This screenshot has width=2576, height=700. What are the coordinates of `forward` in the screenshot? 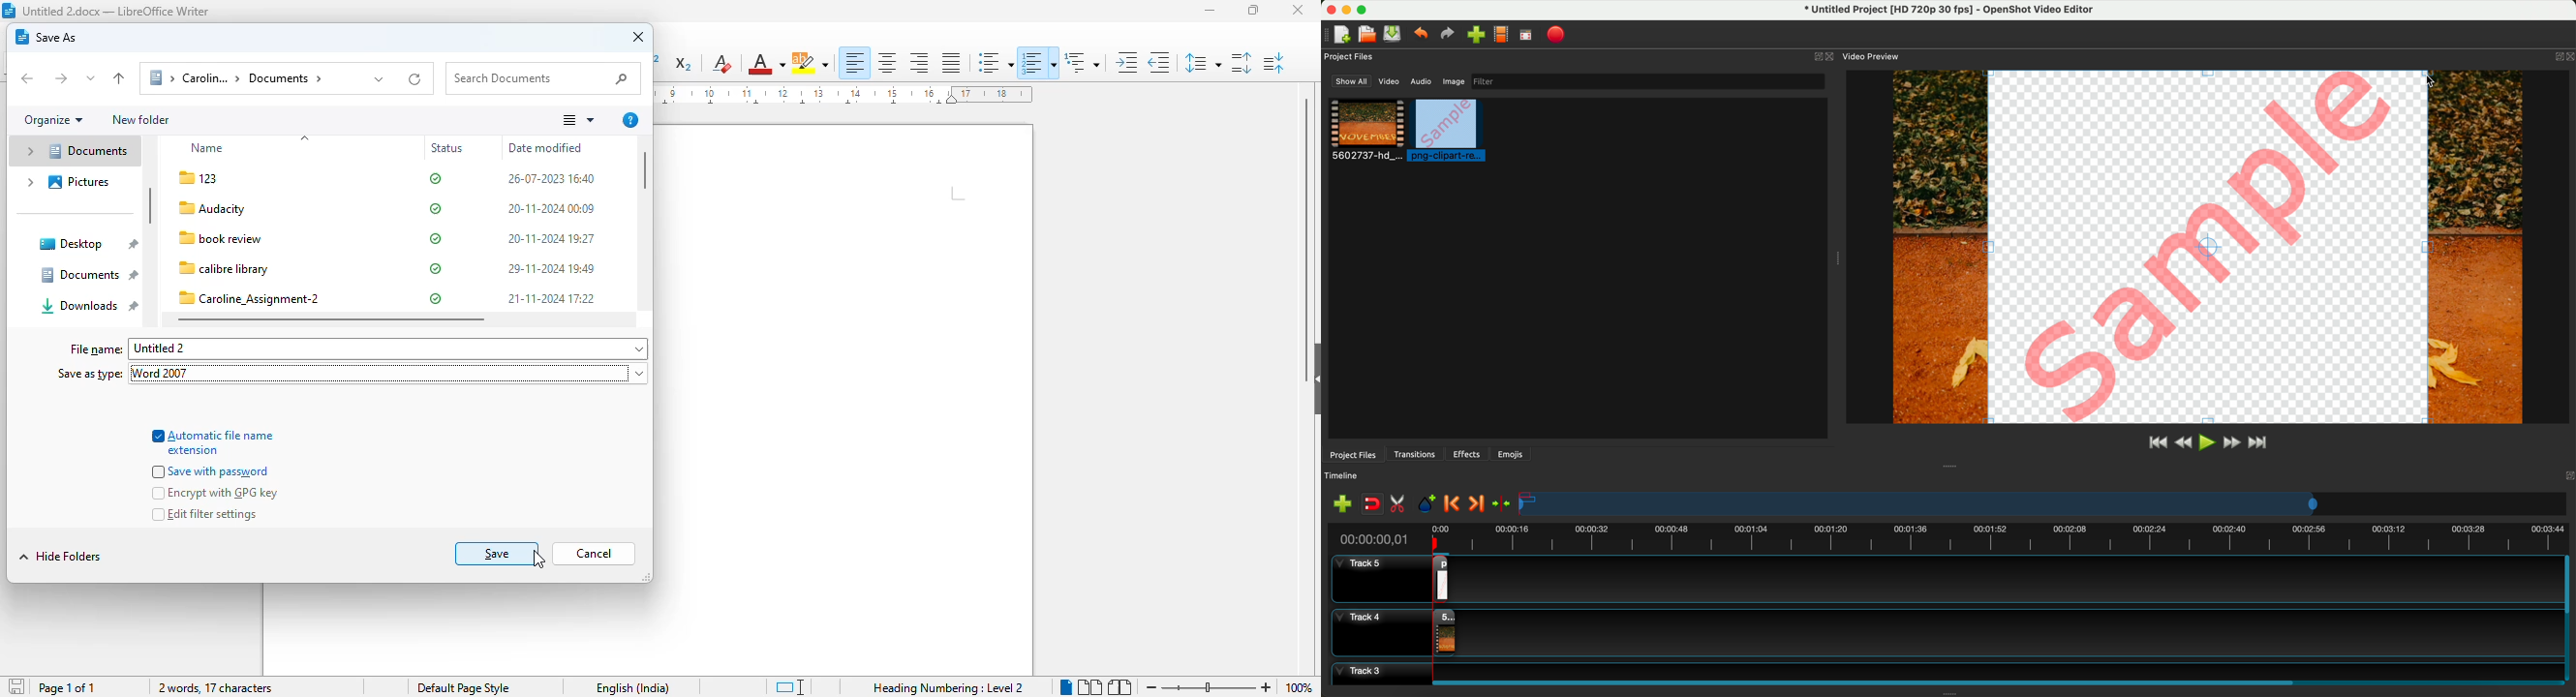 It's located at (60, 79).